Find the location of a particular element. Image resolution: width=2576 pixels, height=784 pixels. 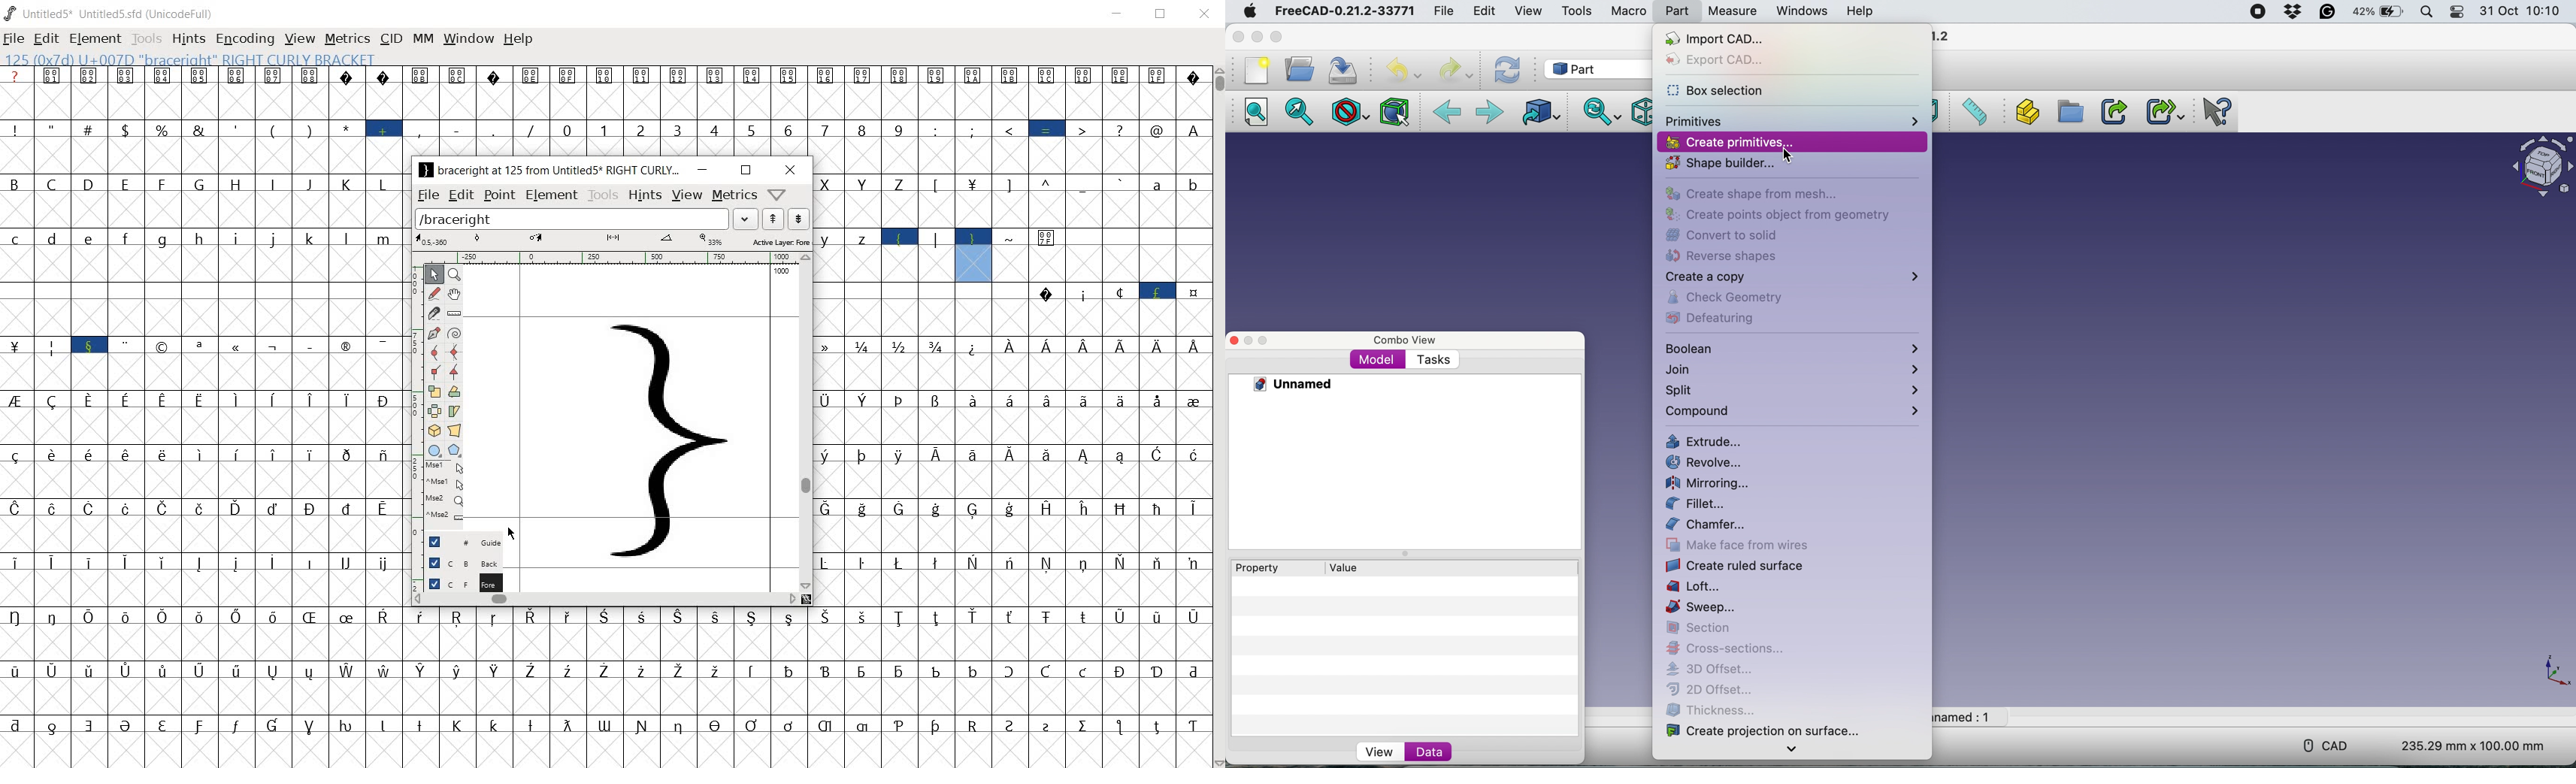

point is located at coordinates (499, 195).